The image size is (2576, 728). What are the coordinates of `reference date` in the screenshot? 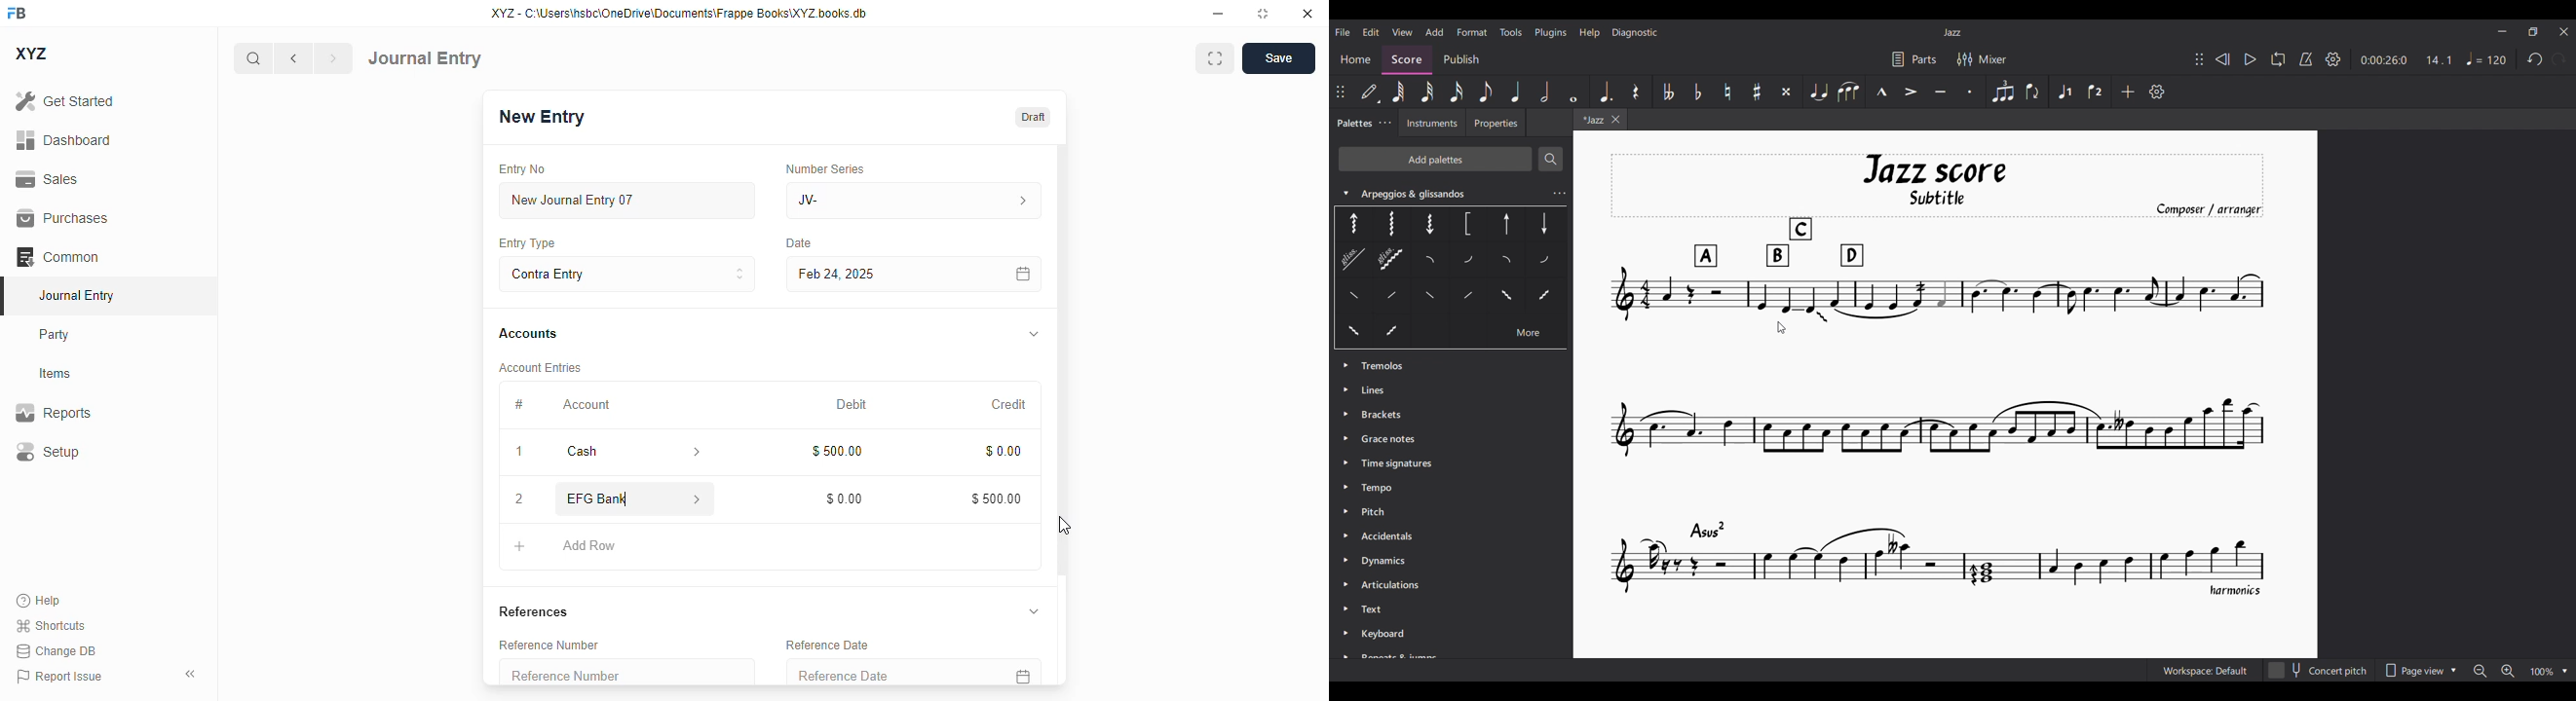 It's located at (876, 672).